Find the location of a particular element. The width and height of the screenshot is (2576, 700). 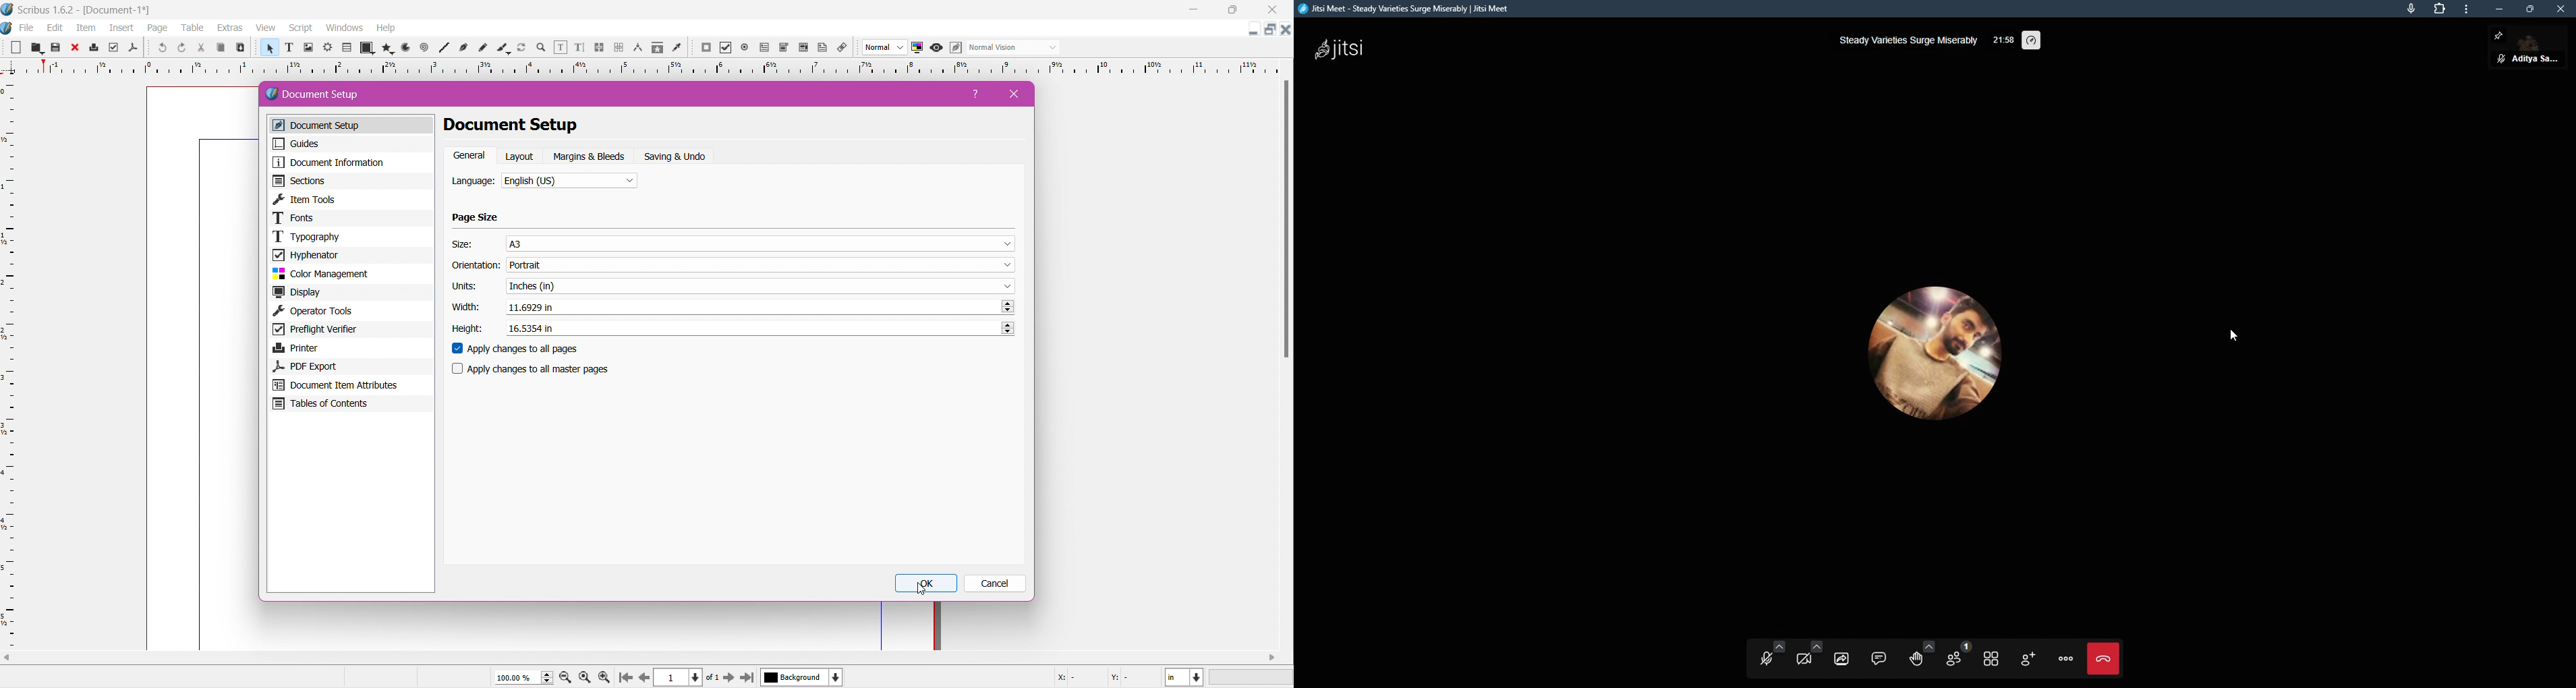

calligraphic lines is located at coordinates (503, 49).